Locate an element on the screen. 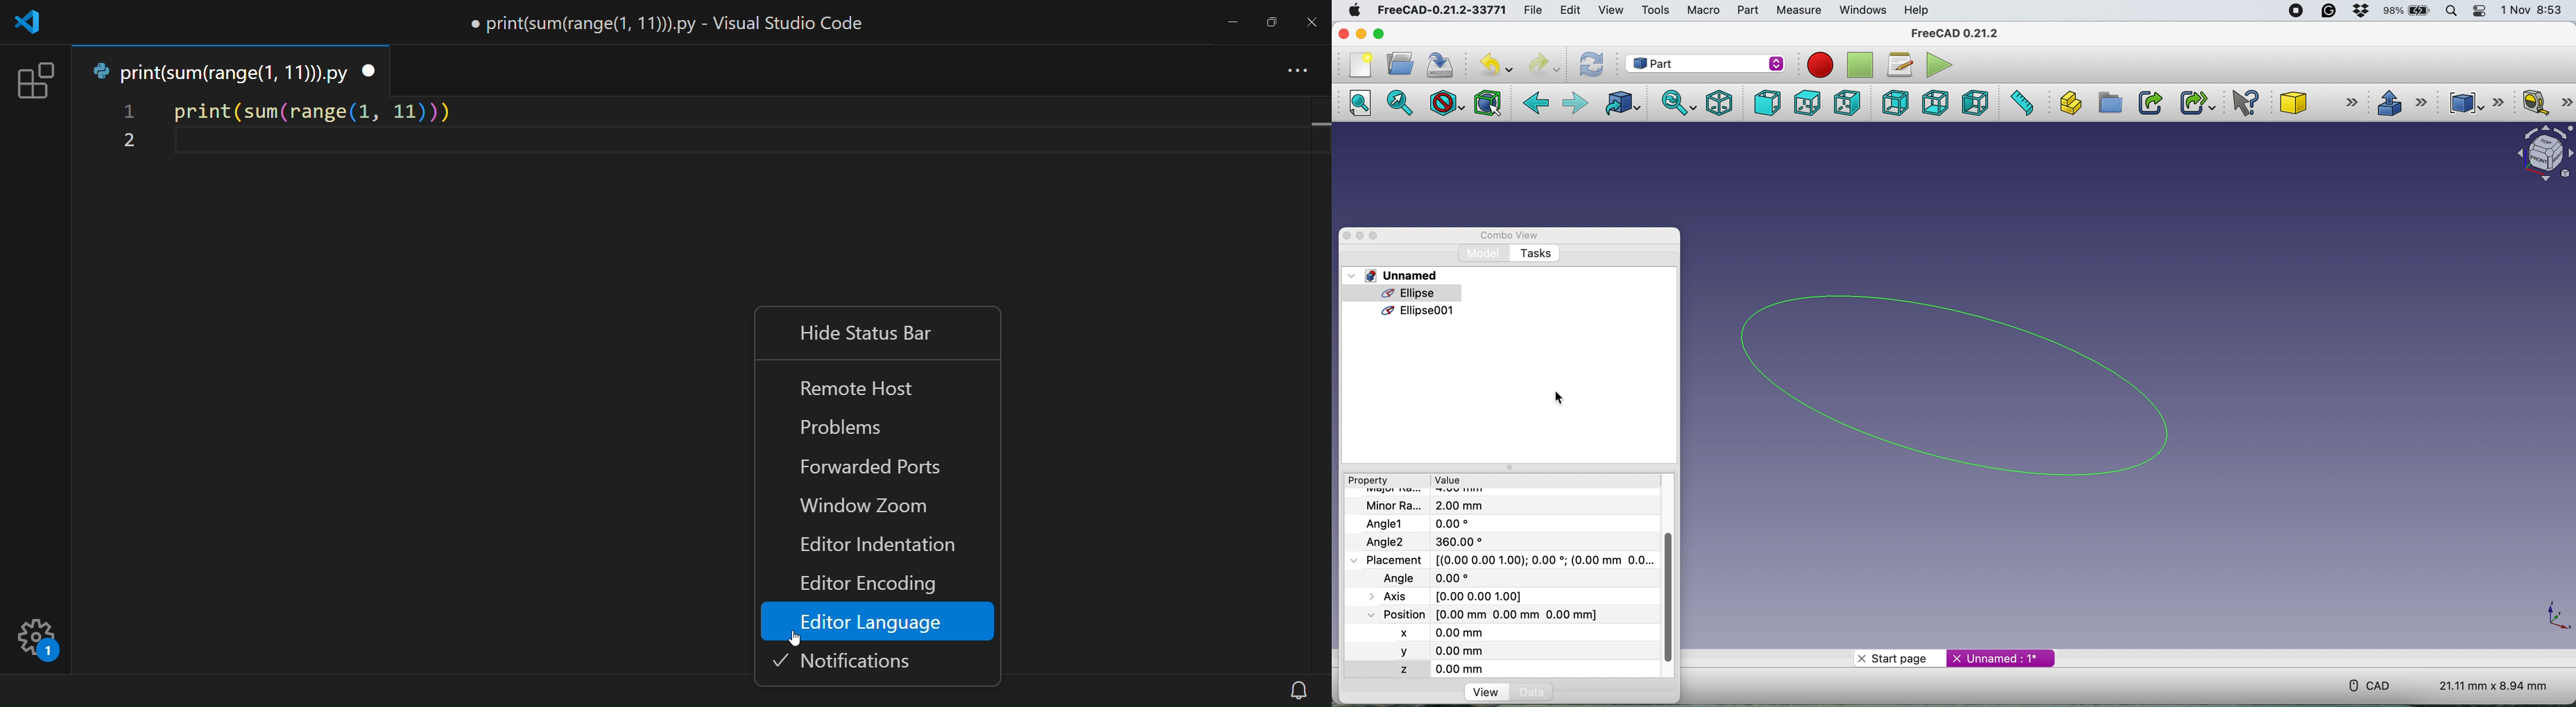 This screenshot has height=728, width=2576. property is located at coordinates (1370, 481).